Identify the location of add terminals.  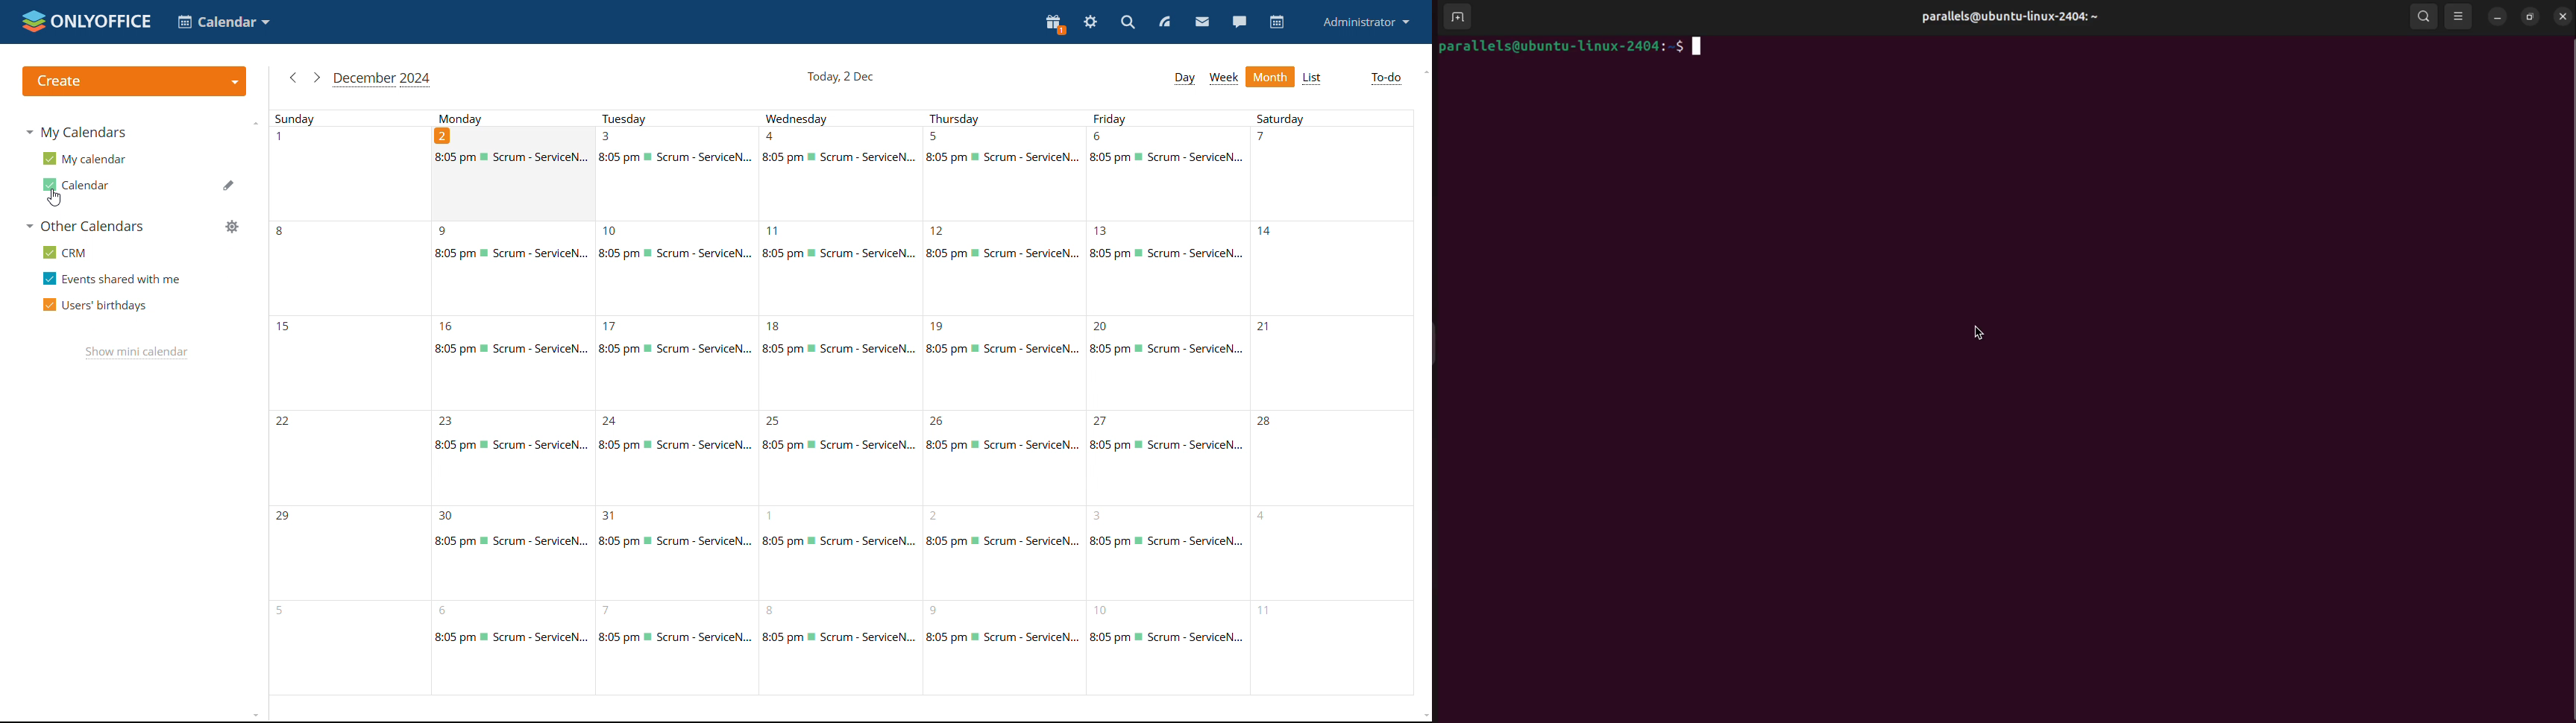
(1456, 16).